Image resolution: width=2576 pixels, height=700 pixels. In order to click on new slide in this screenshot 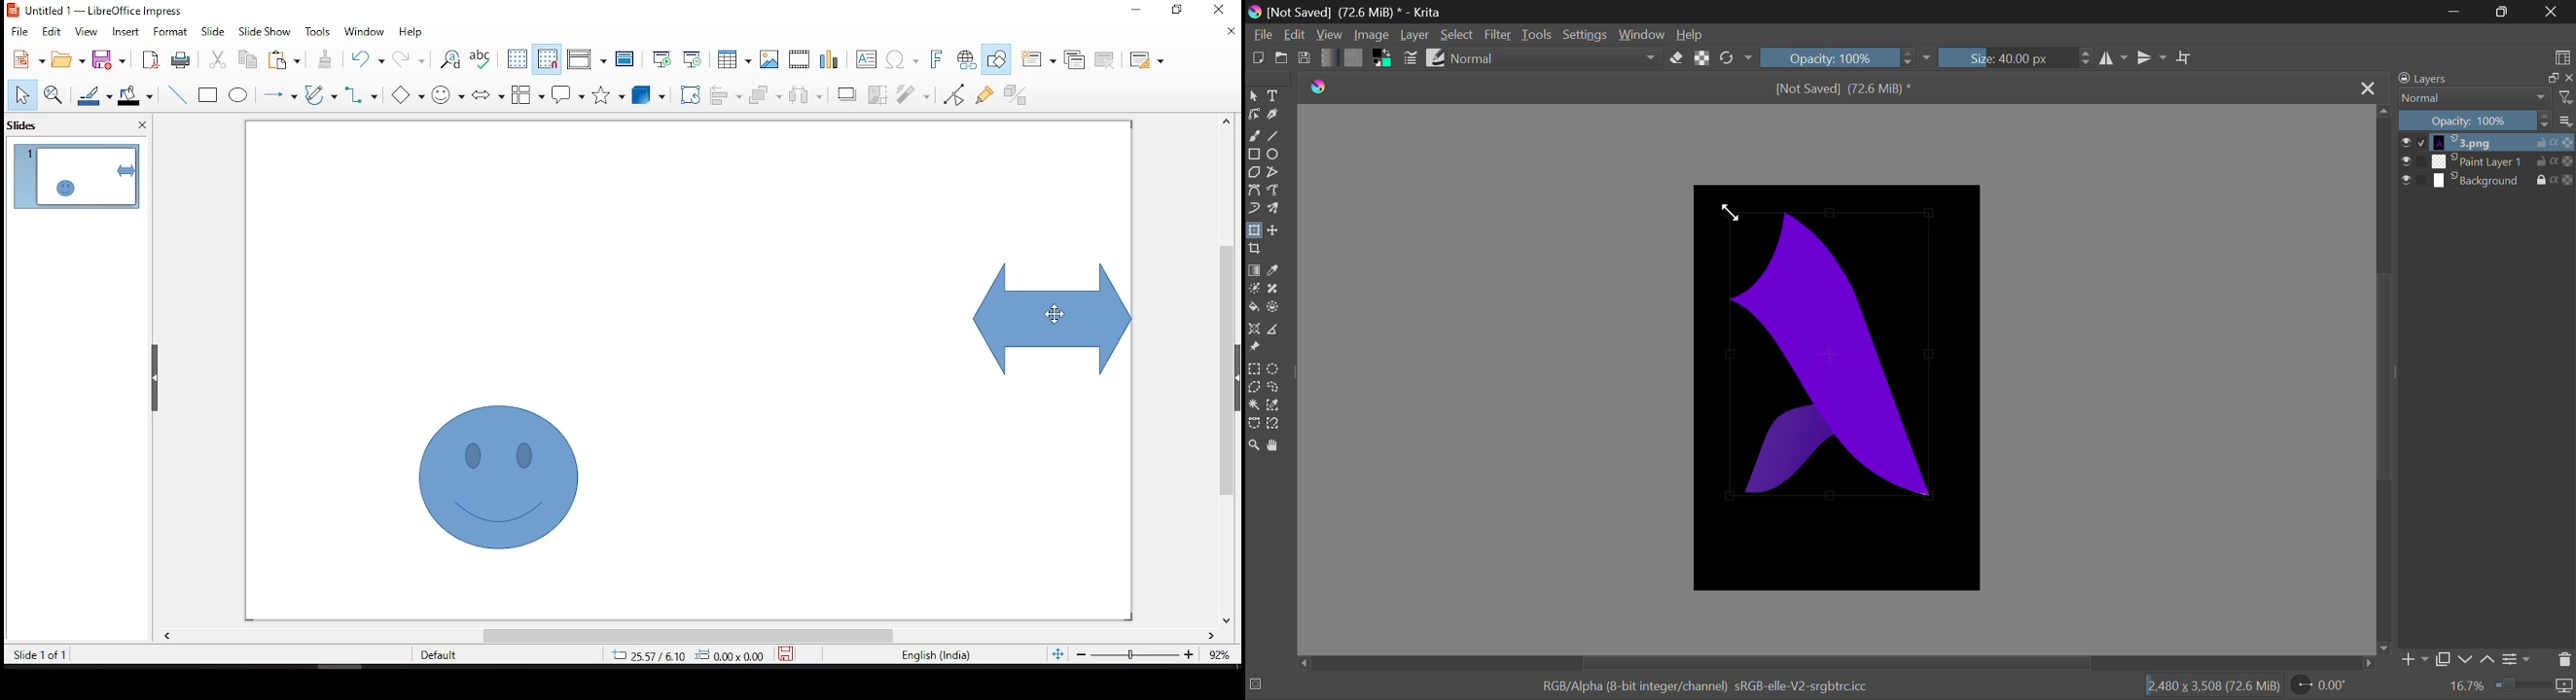, I will do `click(1036, 59)`.